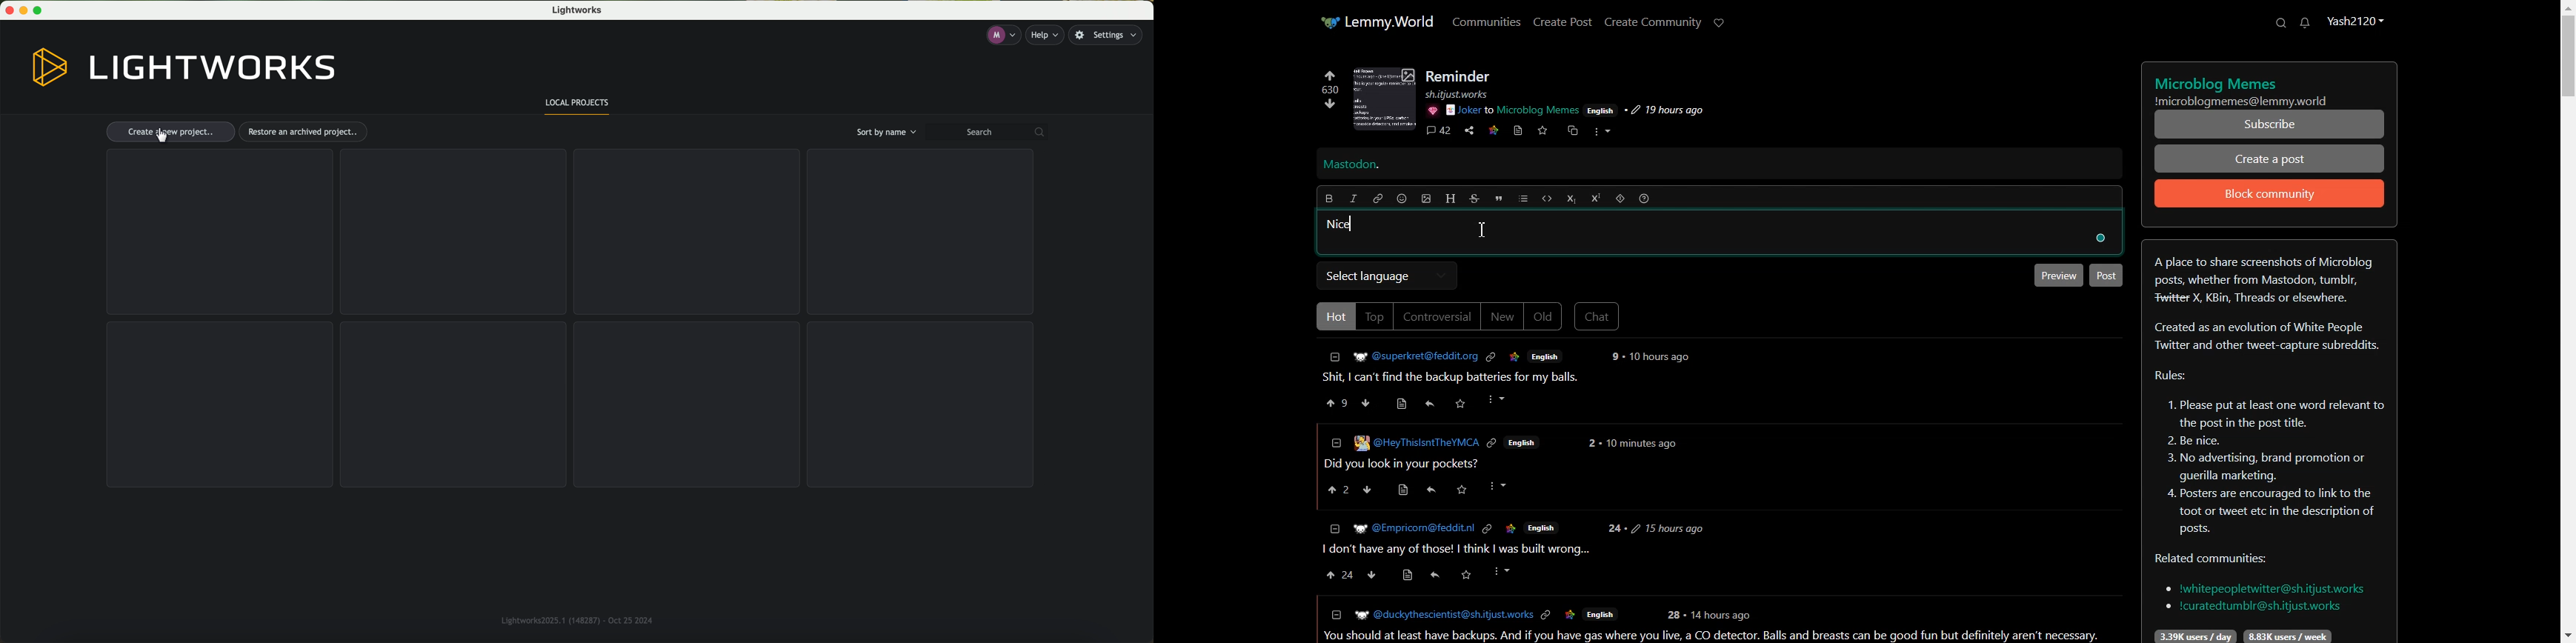 The image size is (2576, 644). What do you see at coordinates (1494, 129) in the screenshot?
I see `Link` at bounding box center [1494, 129].